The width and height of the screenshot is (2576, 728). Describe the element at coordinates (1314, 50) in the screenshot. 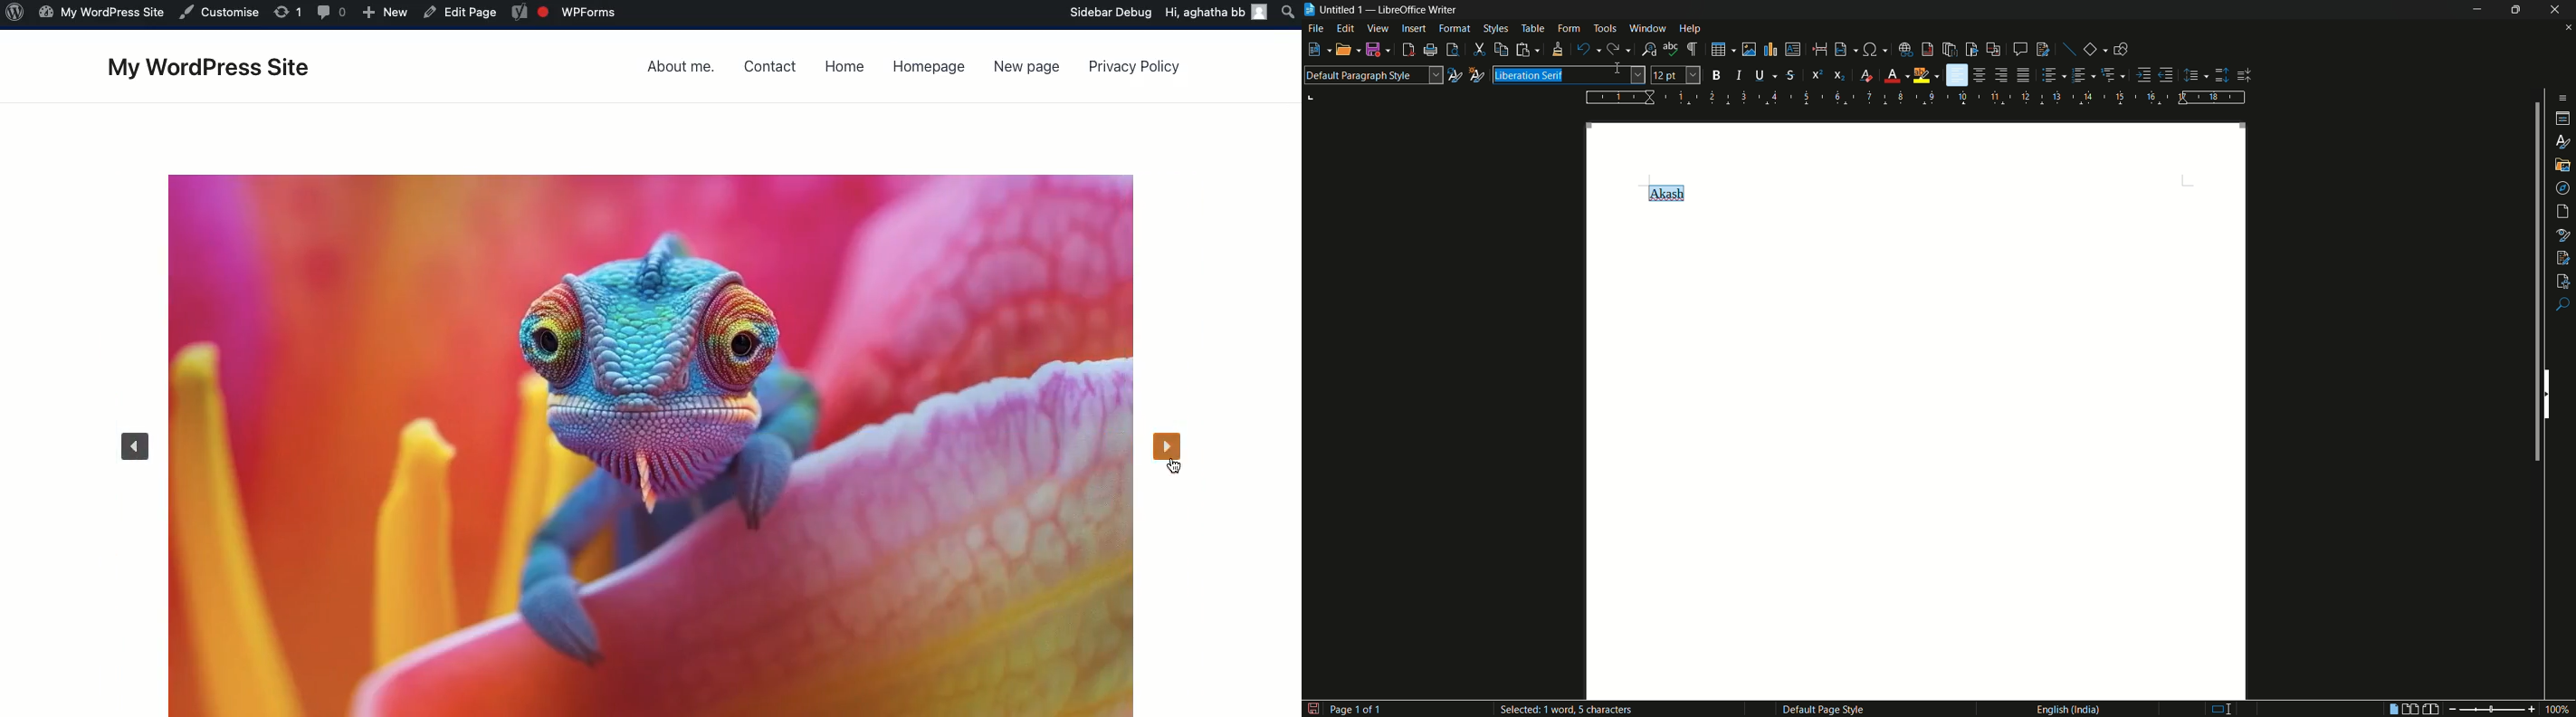

I see `new file` at that location.